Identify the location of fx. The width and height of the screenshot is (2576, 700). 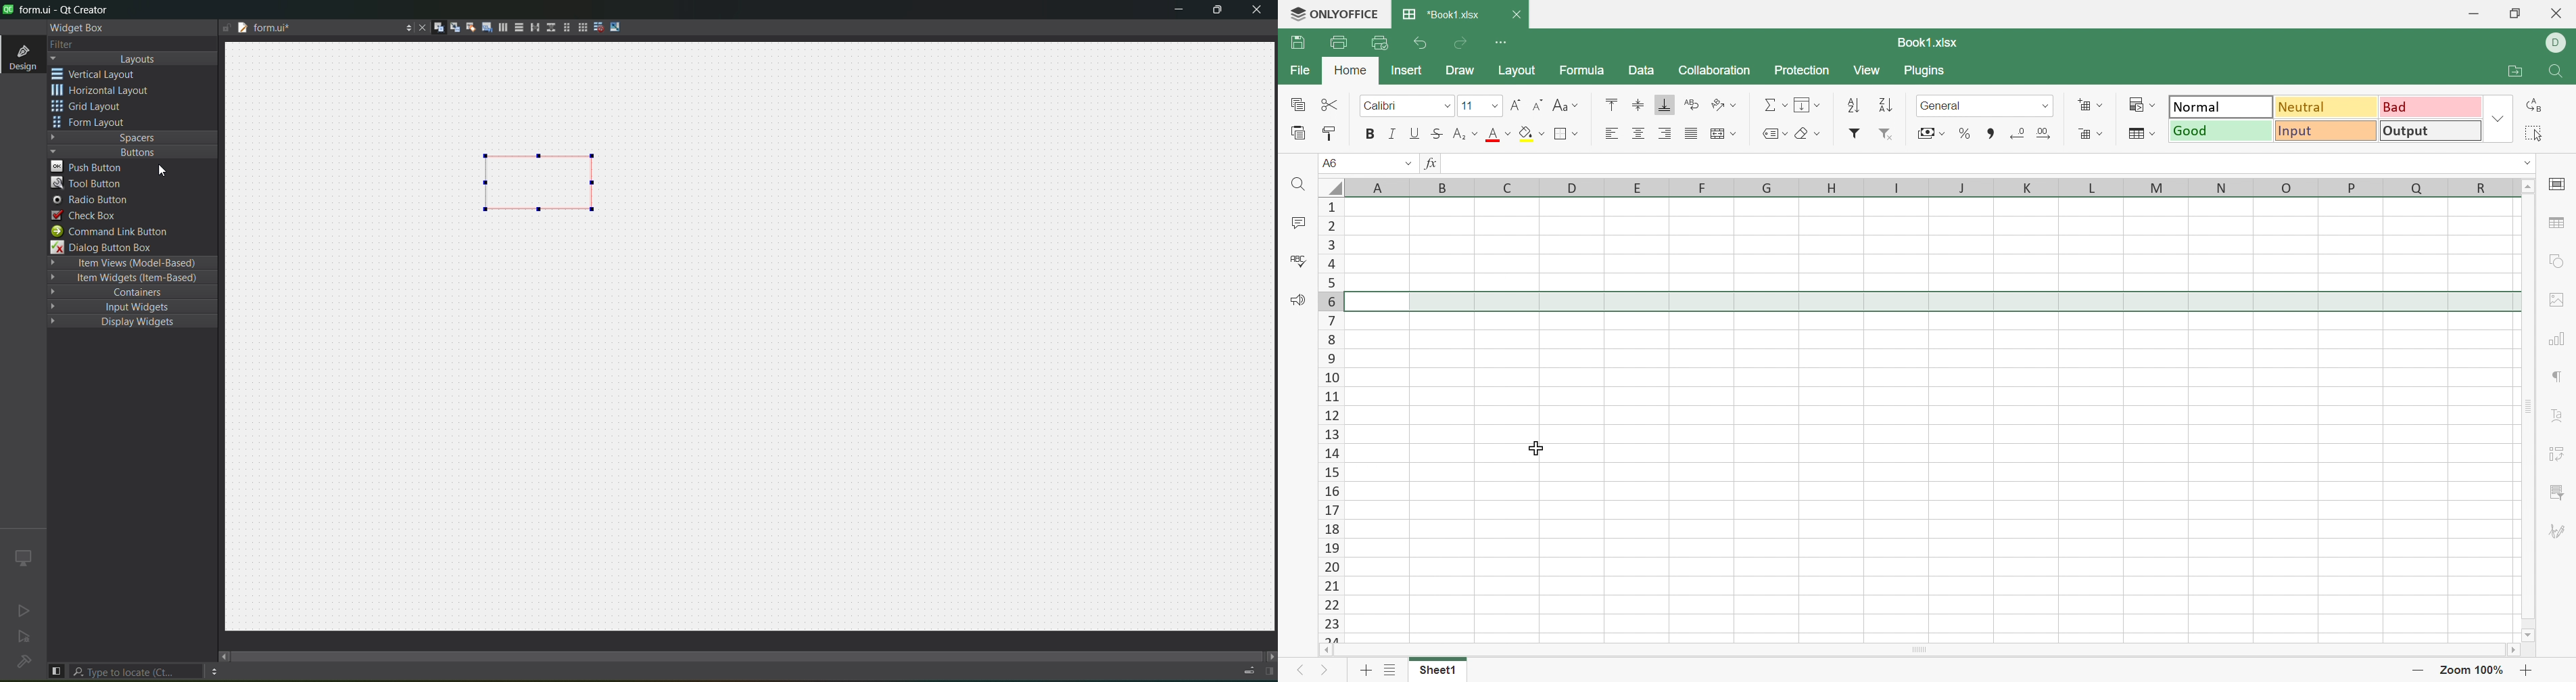
(1429, 162).